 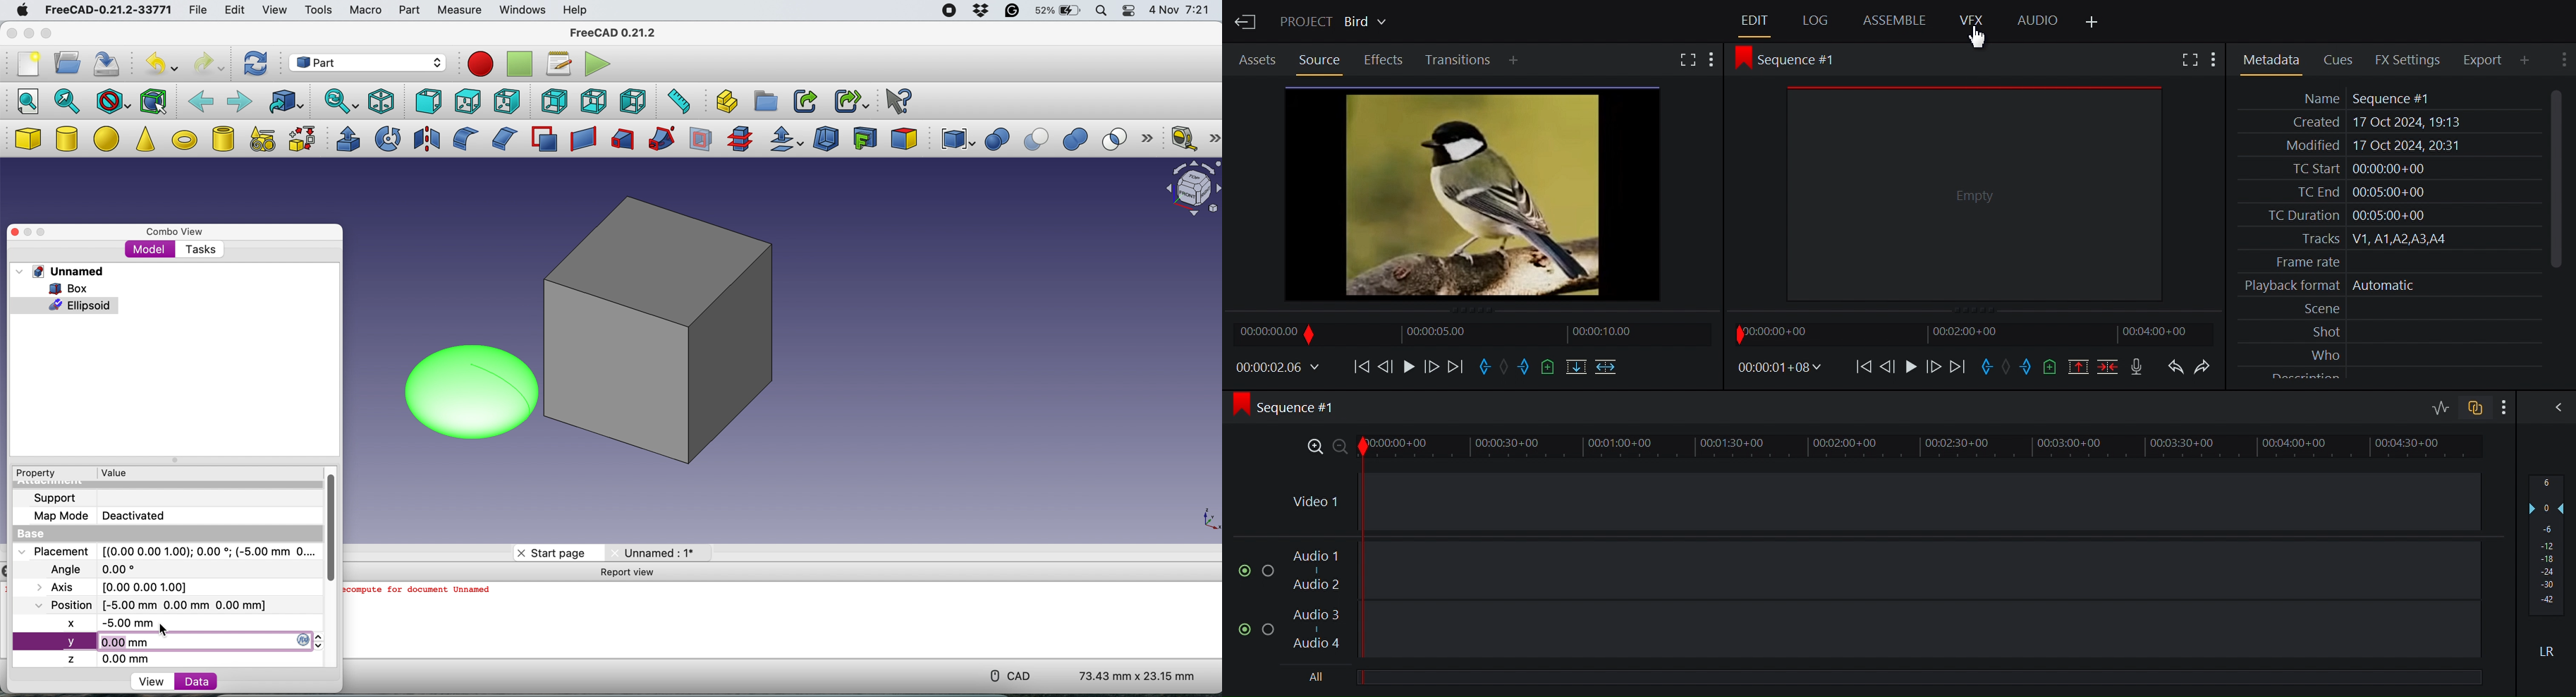 I want to click on Mark in, so click(x=1484, y=367).